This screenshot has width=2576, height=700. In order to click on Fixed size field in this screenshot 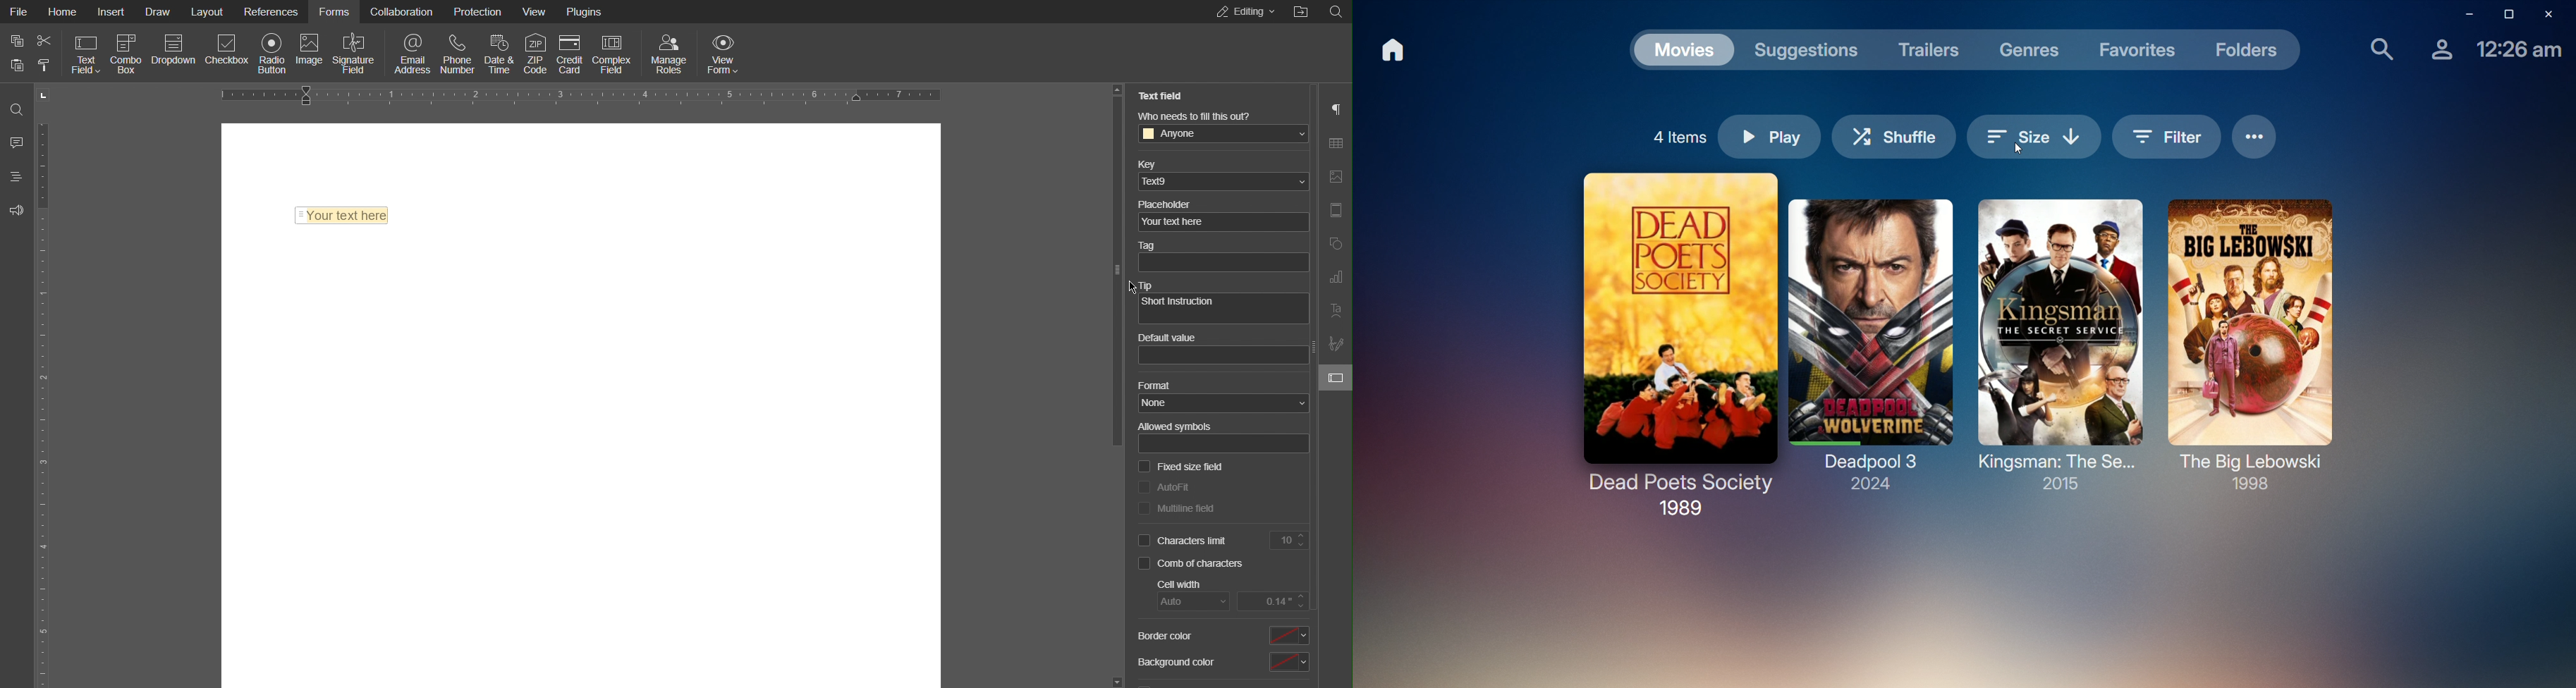, I will do `click(1193, 467)`.